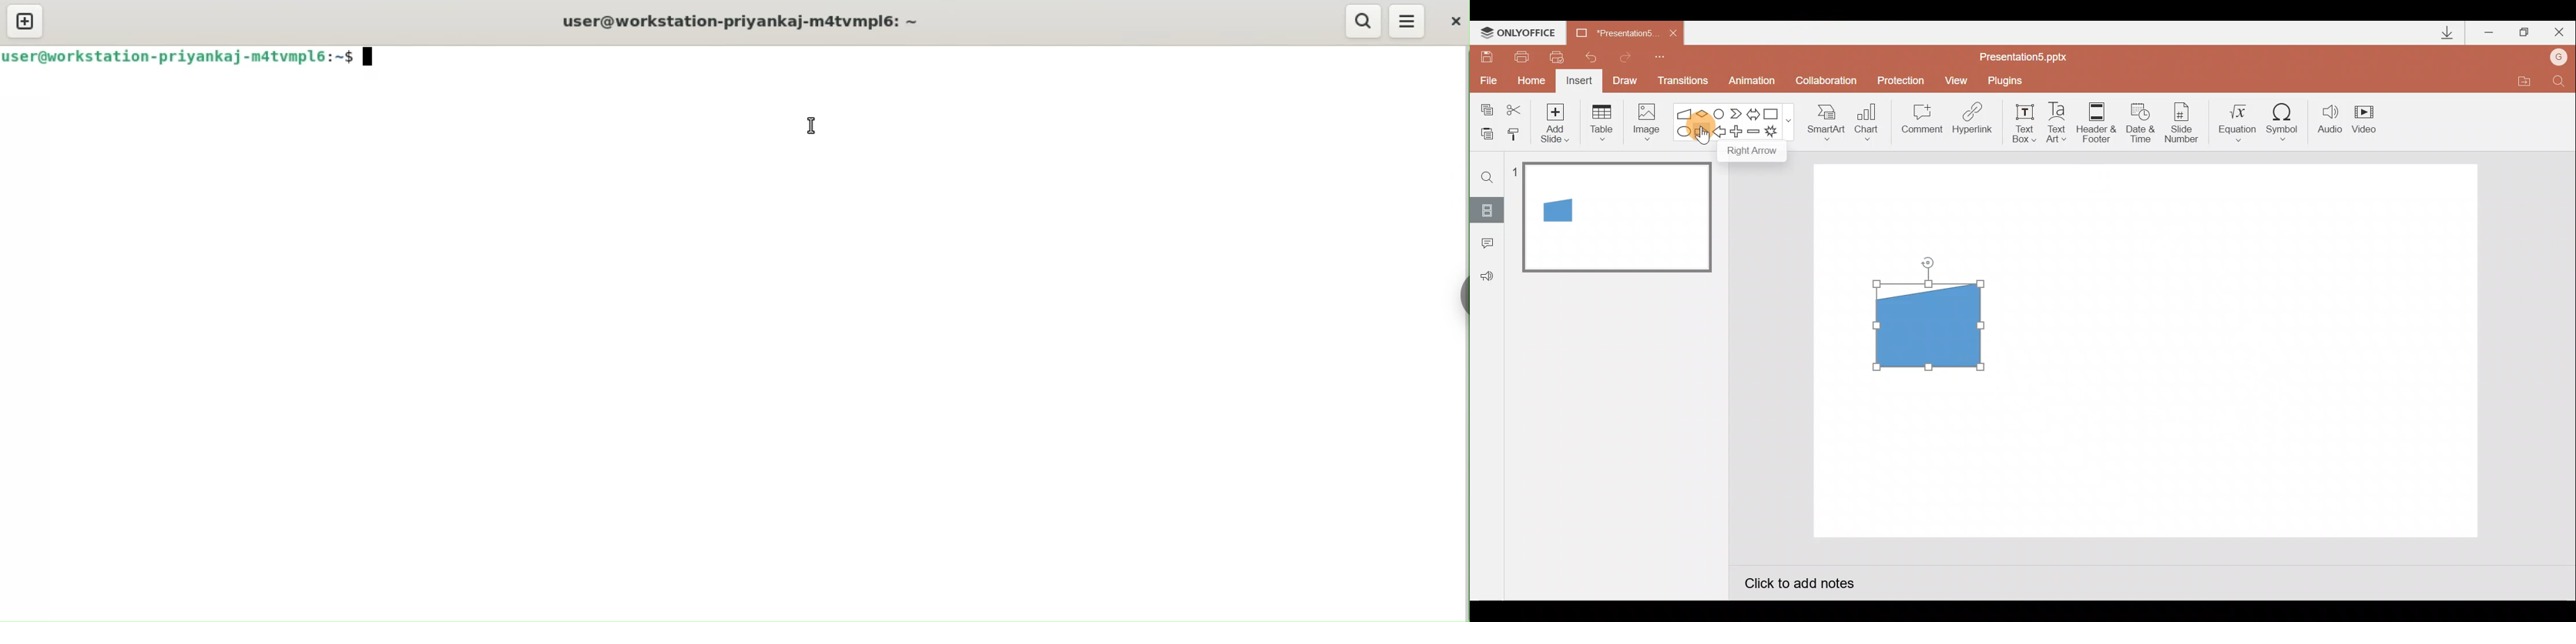  What do you see at coordinates (2258, 350) in the screenshot?
I see `Presentation slide` at bounding box center [2258, 350].